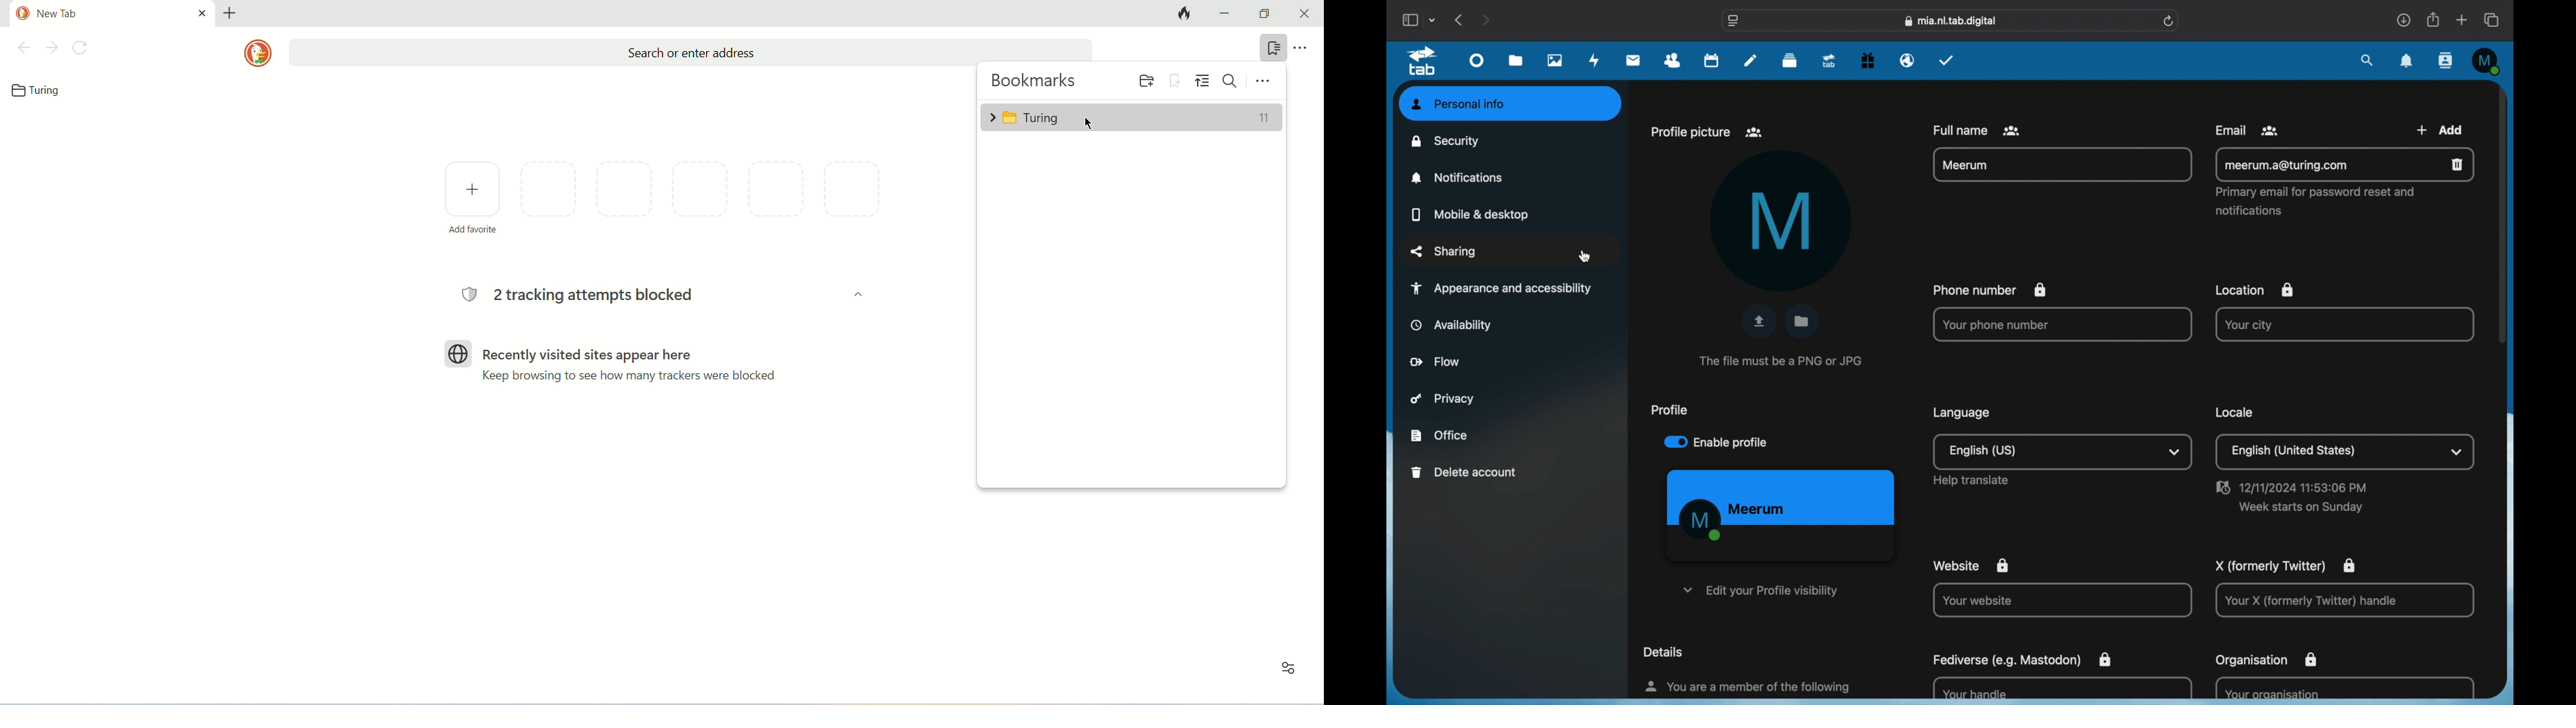 Image resolution: width=2576 pixels, height=728 pixels. What do you see at coordinates (1486, 20) in the screenshot?
I see `next` at bounding box center [1486, 20].